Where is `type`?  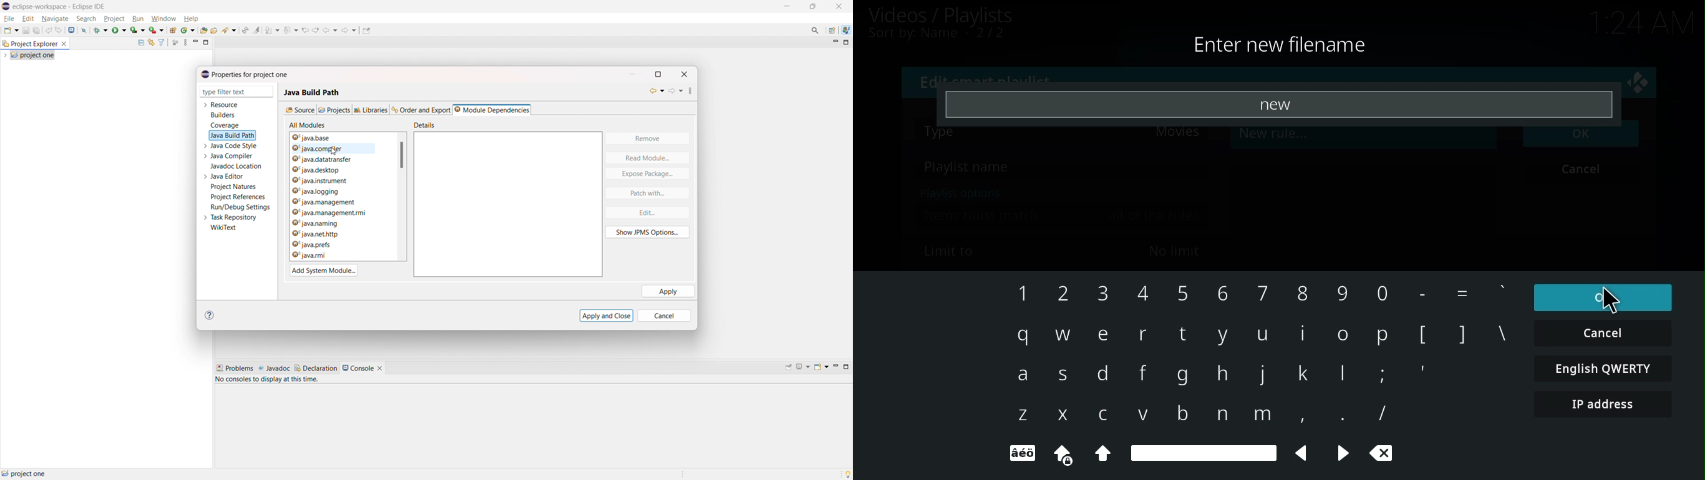
type is located at coordinates (949, 132).